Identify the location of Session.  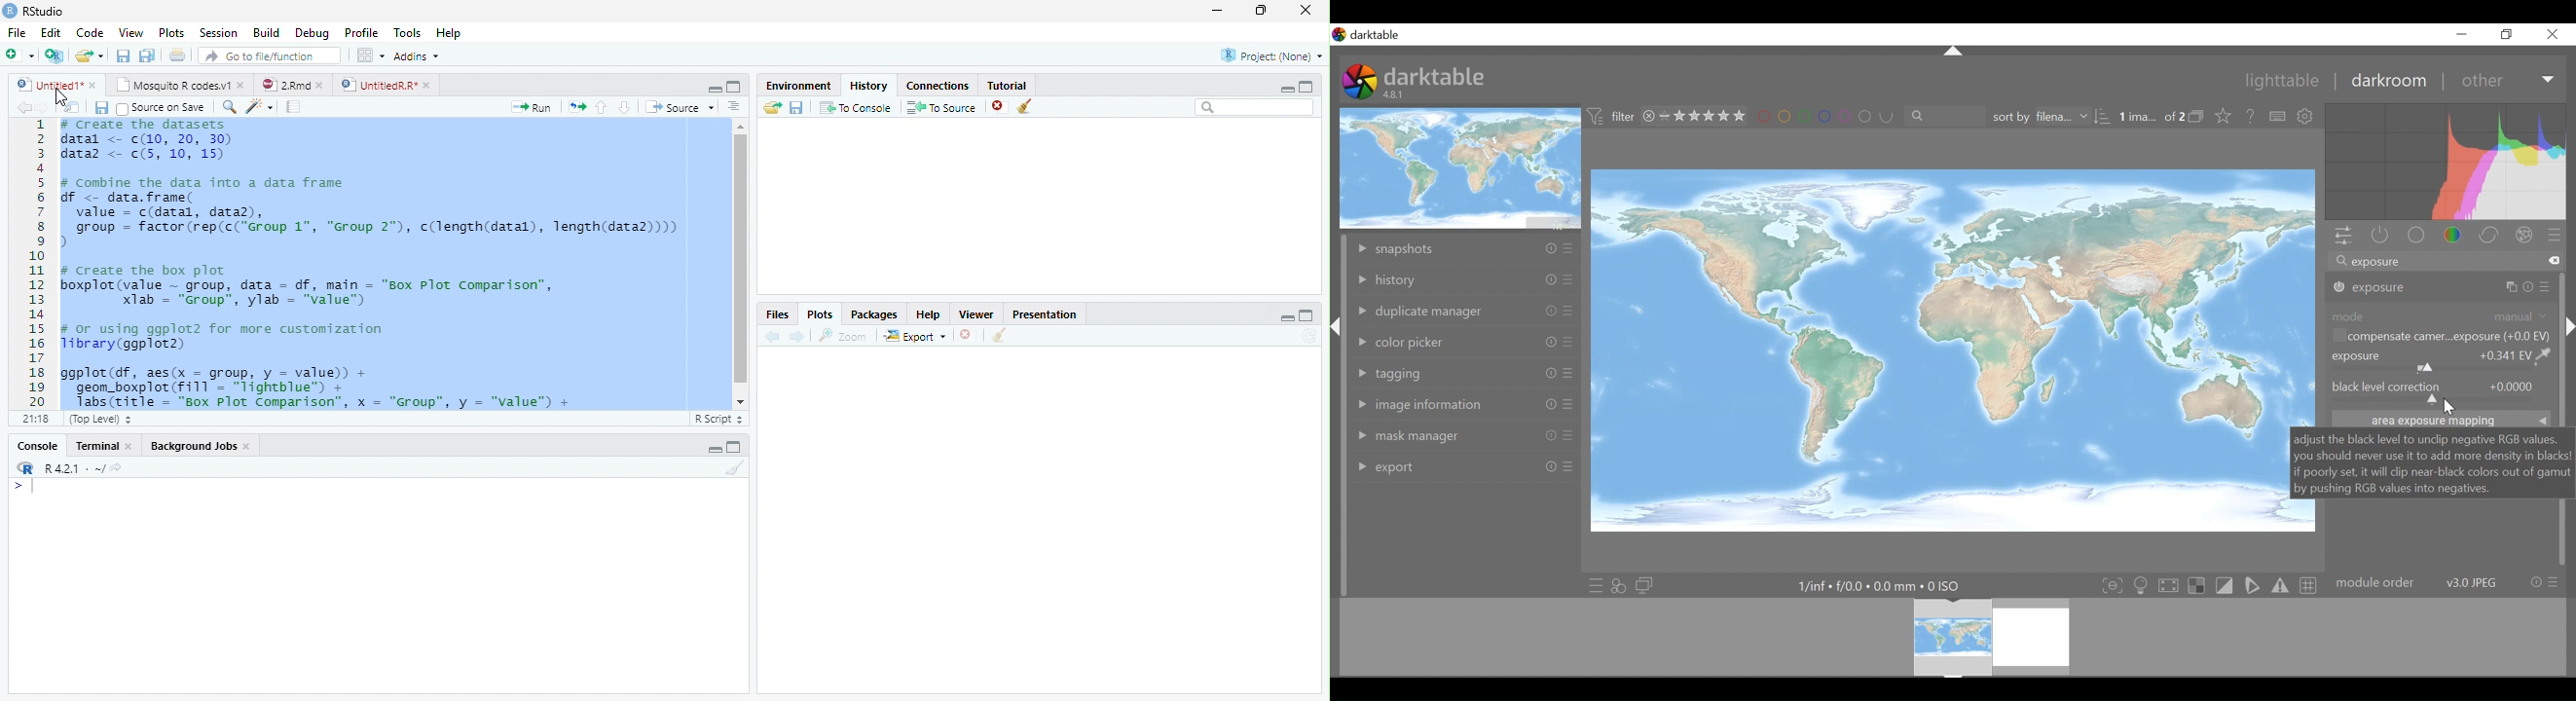
(216, 32).